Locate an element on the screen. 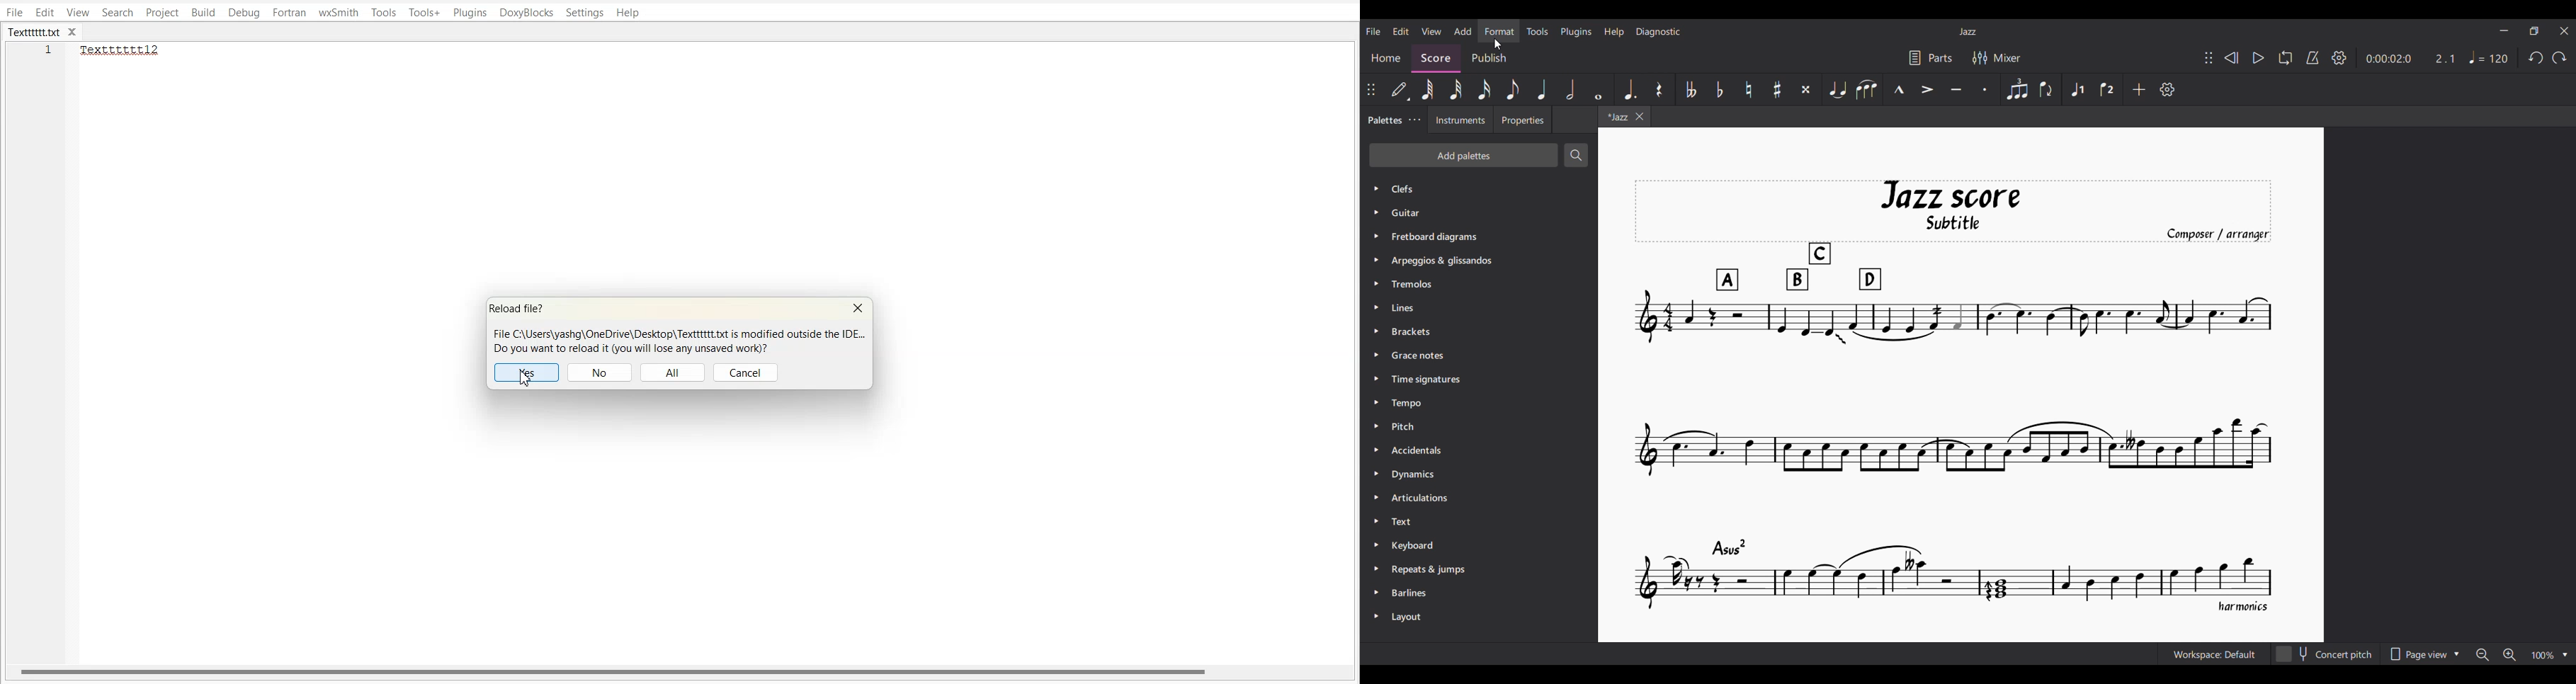  Layout is located at coordinates (1406, 618).